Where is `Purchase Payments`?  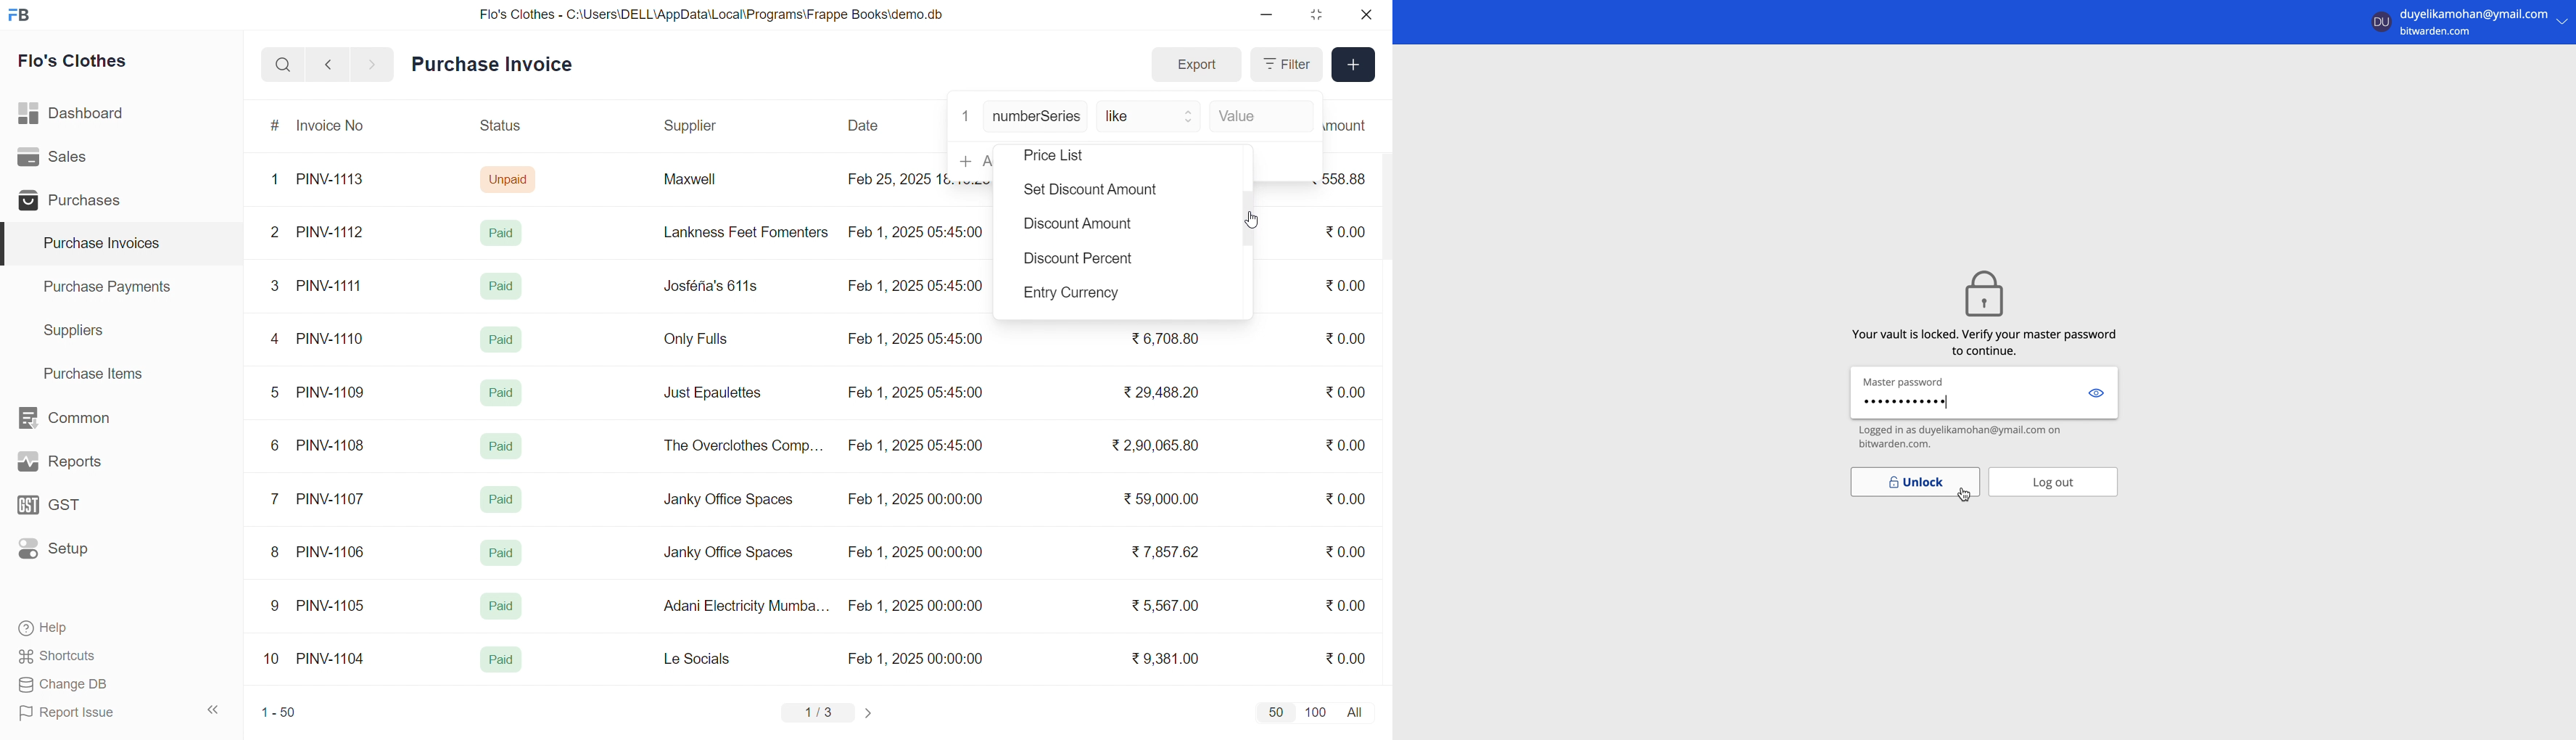 Purchase Payments is located at coordinates (112, 286).